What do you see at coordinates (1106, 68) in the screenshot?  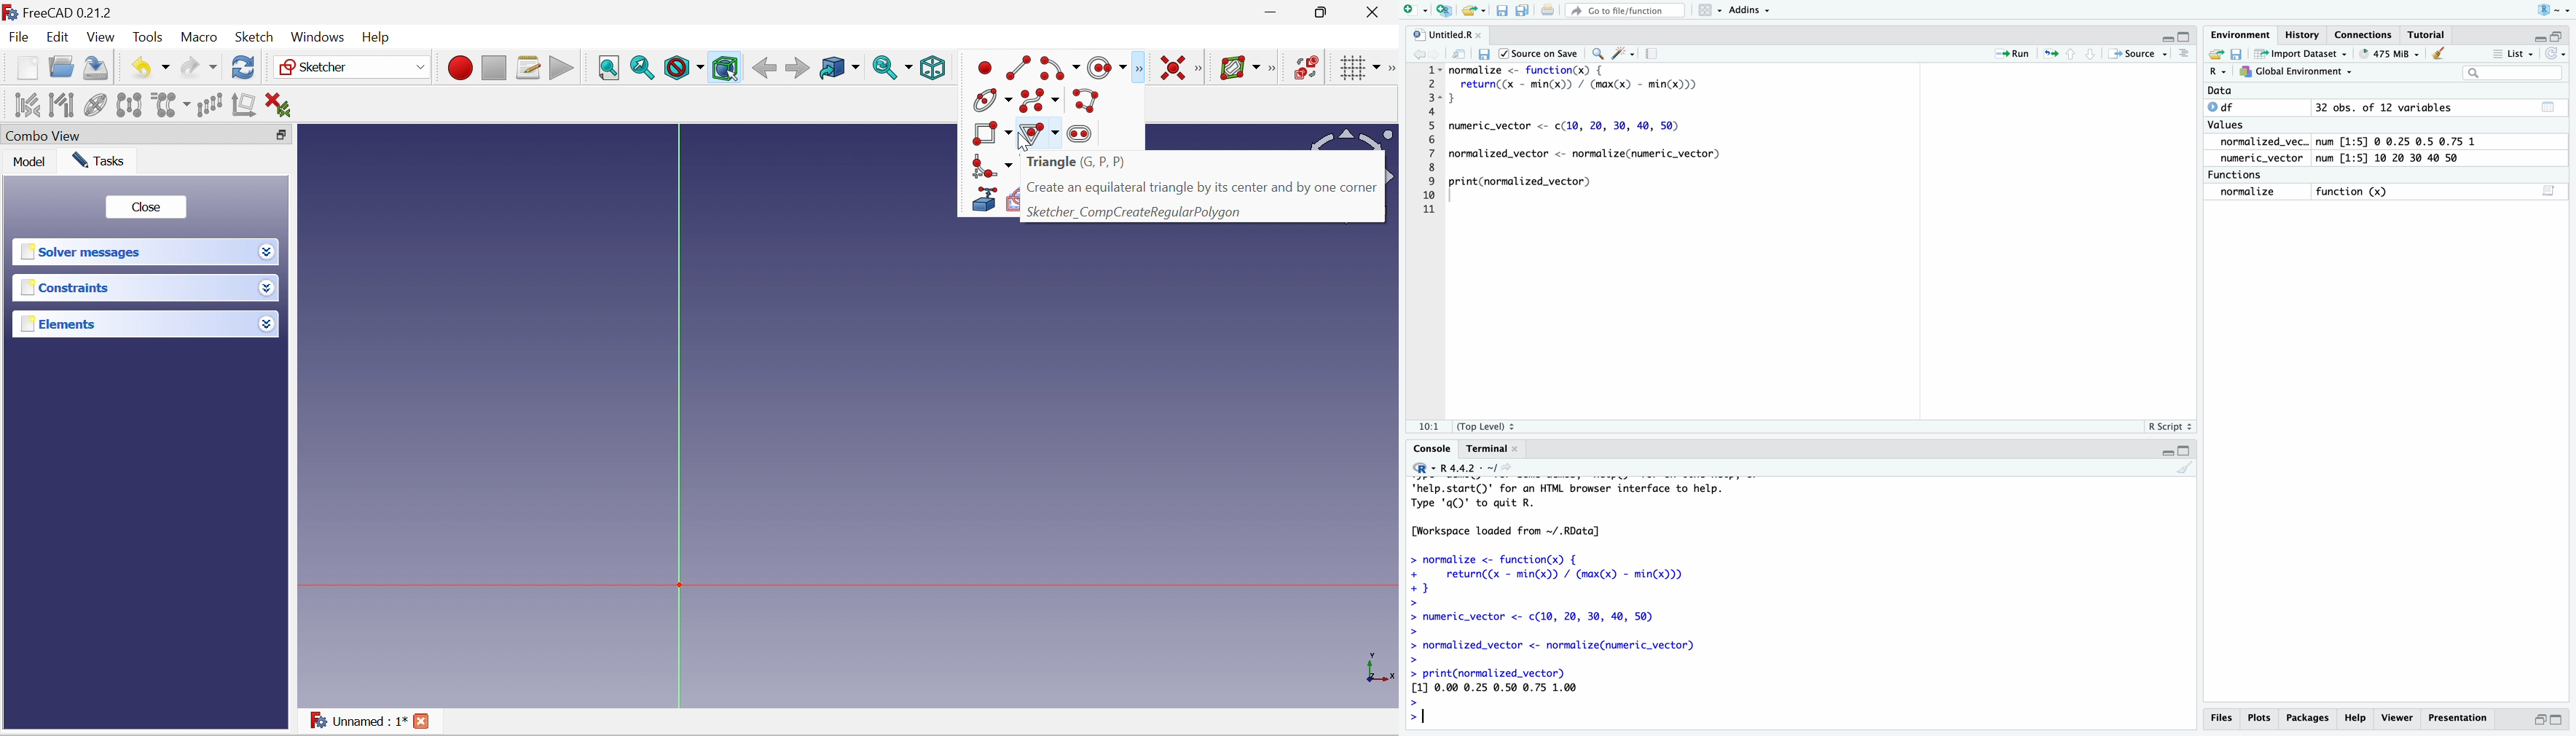 I see `Create circle` at bounding box center [1106, 68].